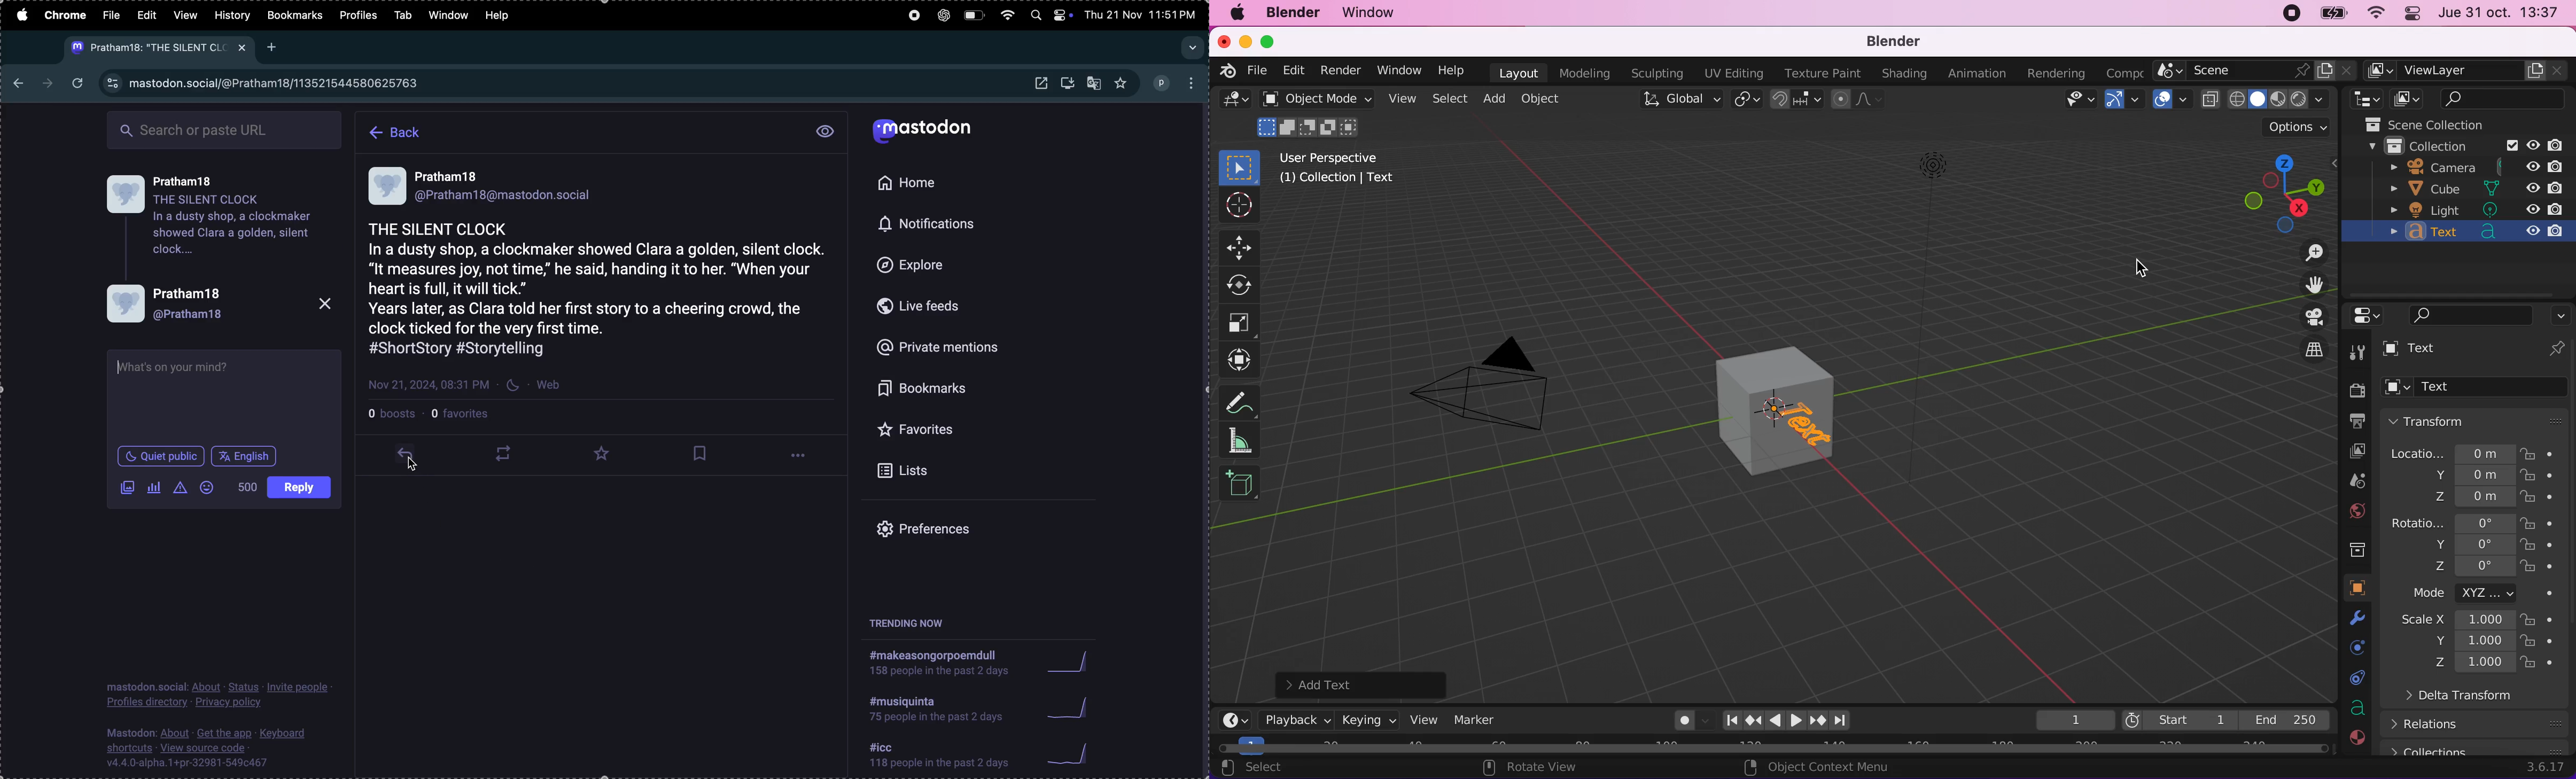 The width and height of the screenshot is (2576, 784). I want to click on Y 0°, so click(2469, 544).